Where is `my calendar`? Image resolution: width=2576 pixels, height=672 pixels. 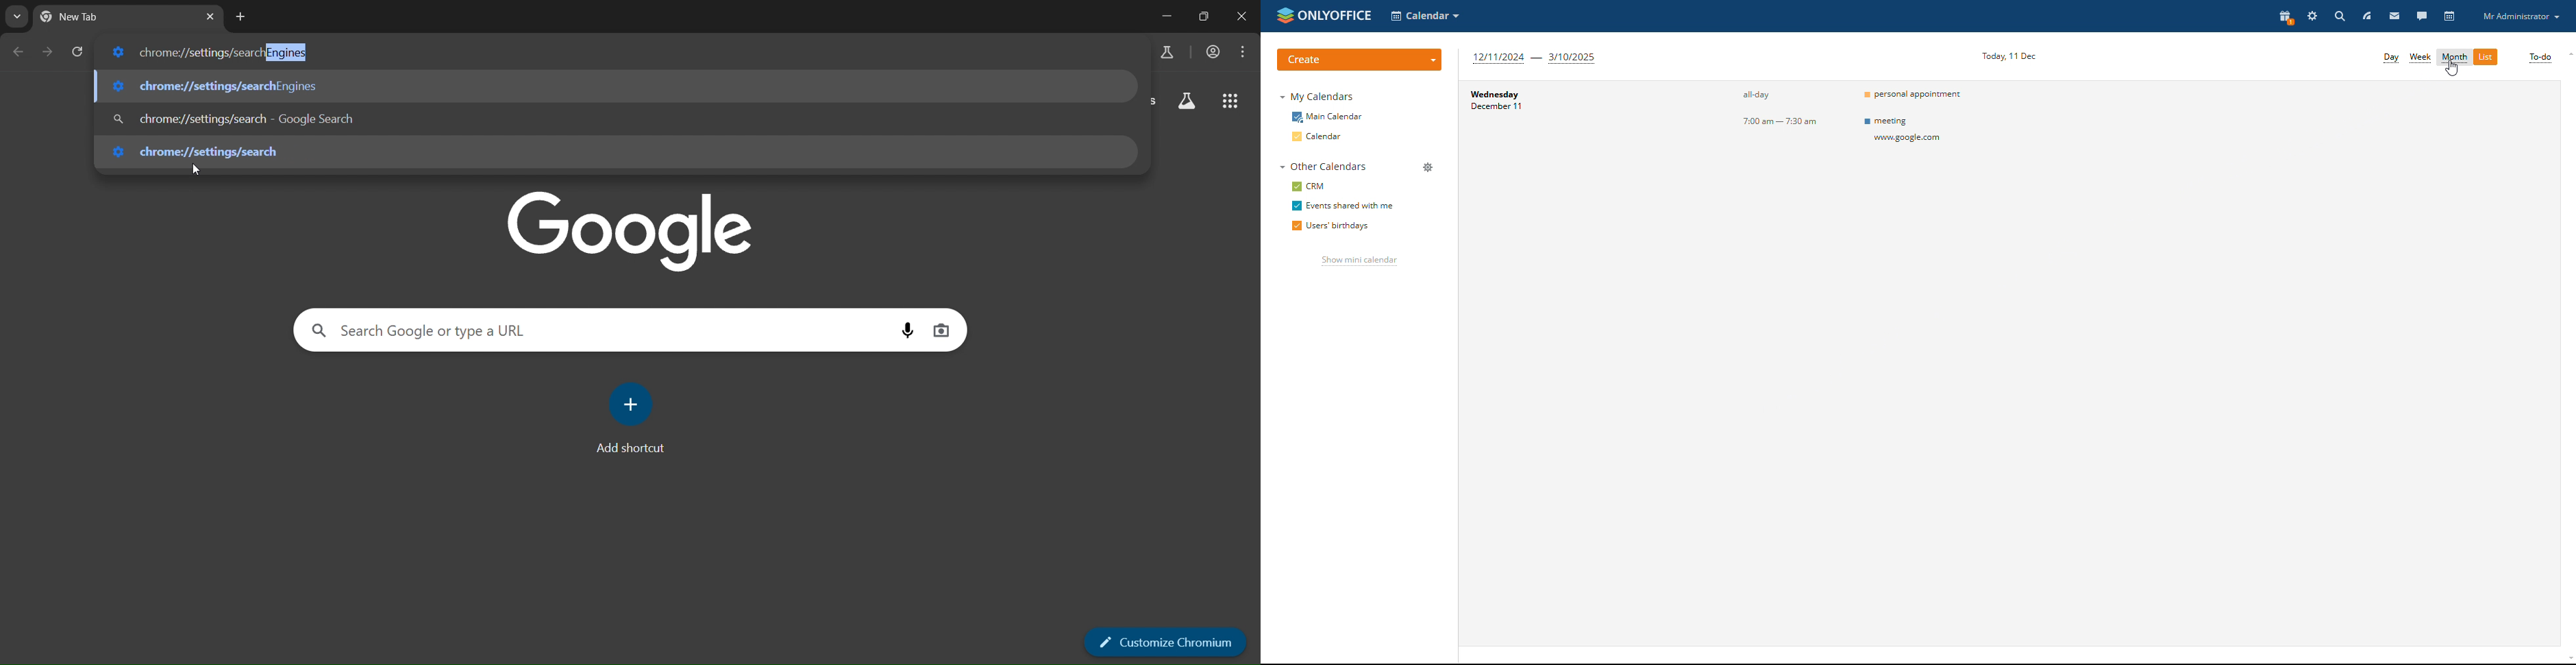
my calendar is located at coordinates (1319, 96).